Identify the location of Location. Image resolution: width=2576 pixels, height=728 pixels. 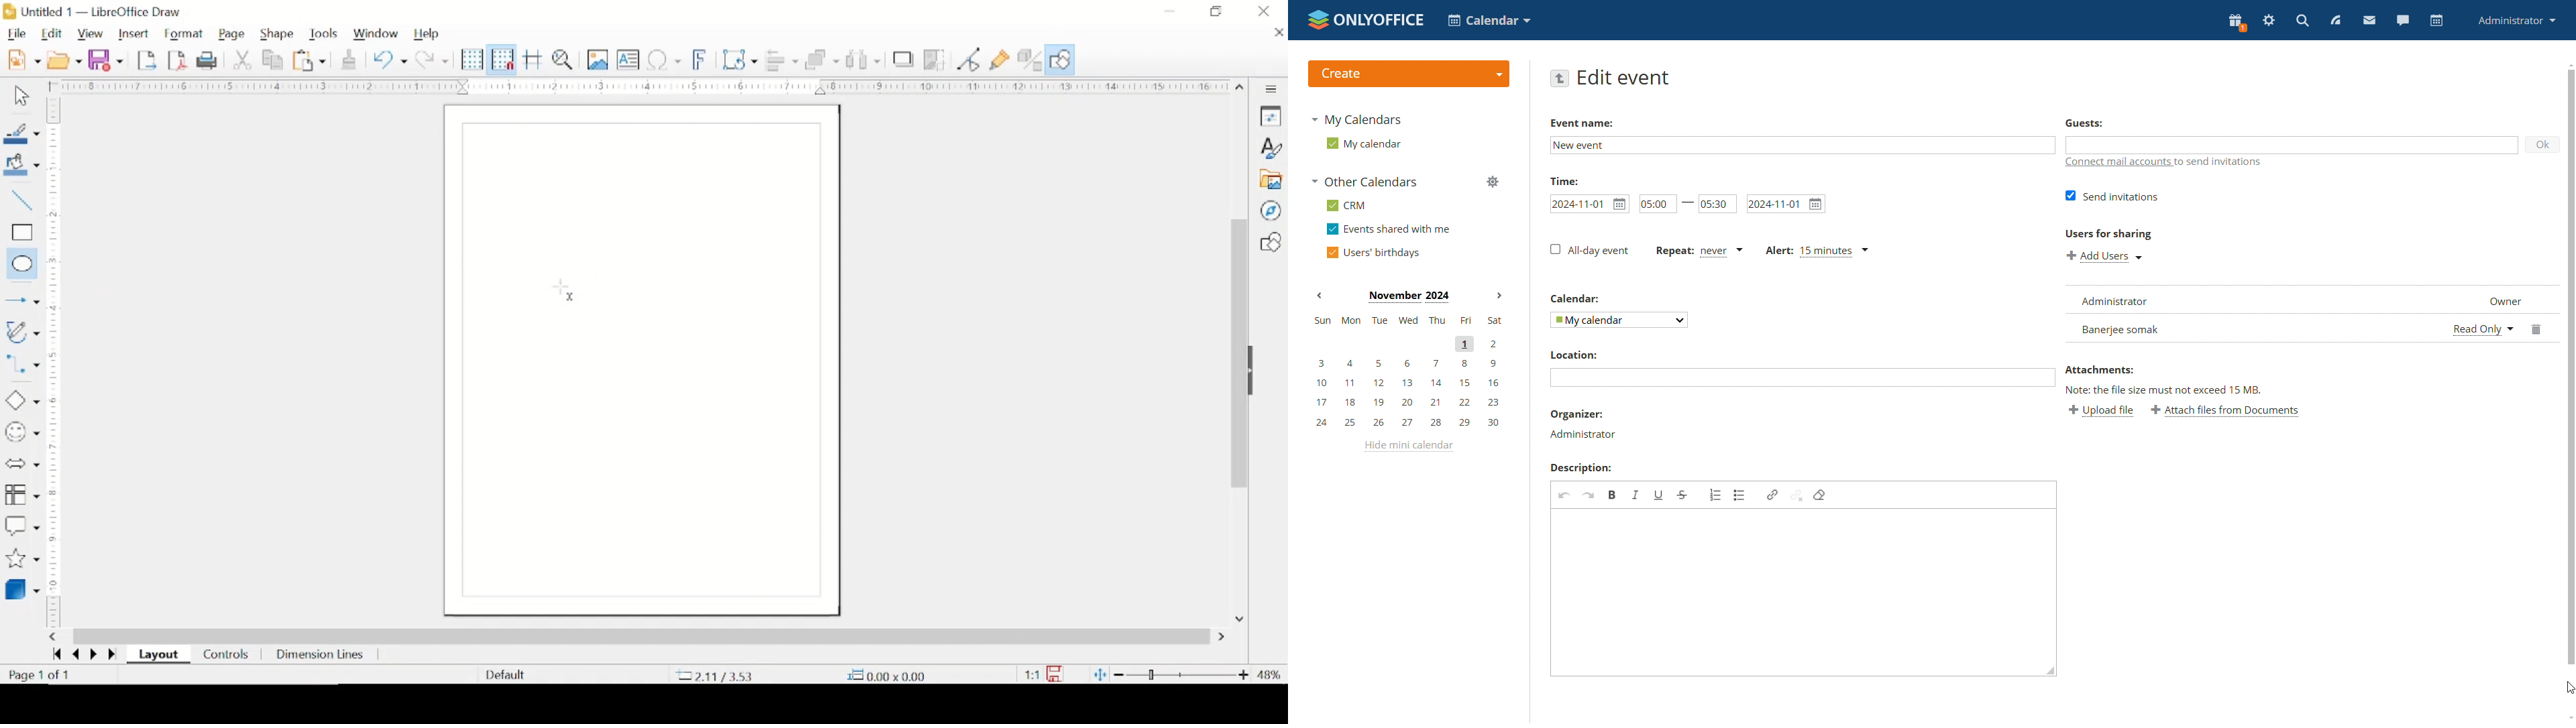
(1573, 355).